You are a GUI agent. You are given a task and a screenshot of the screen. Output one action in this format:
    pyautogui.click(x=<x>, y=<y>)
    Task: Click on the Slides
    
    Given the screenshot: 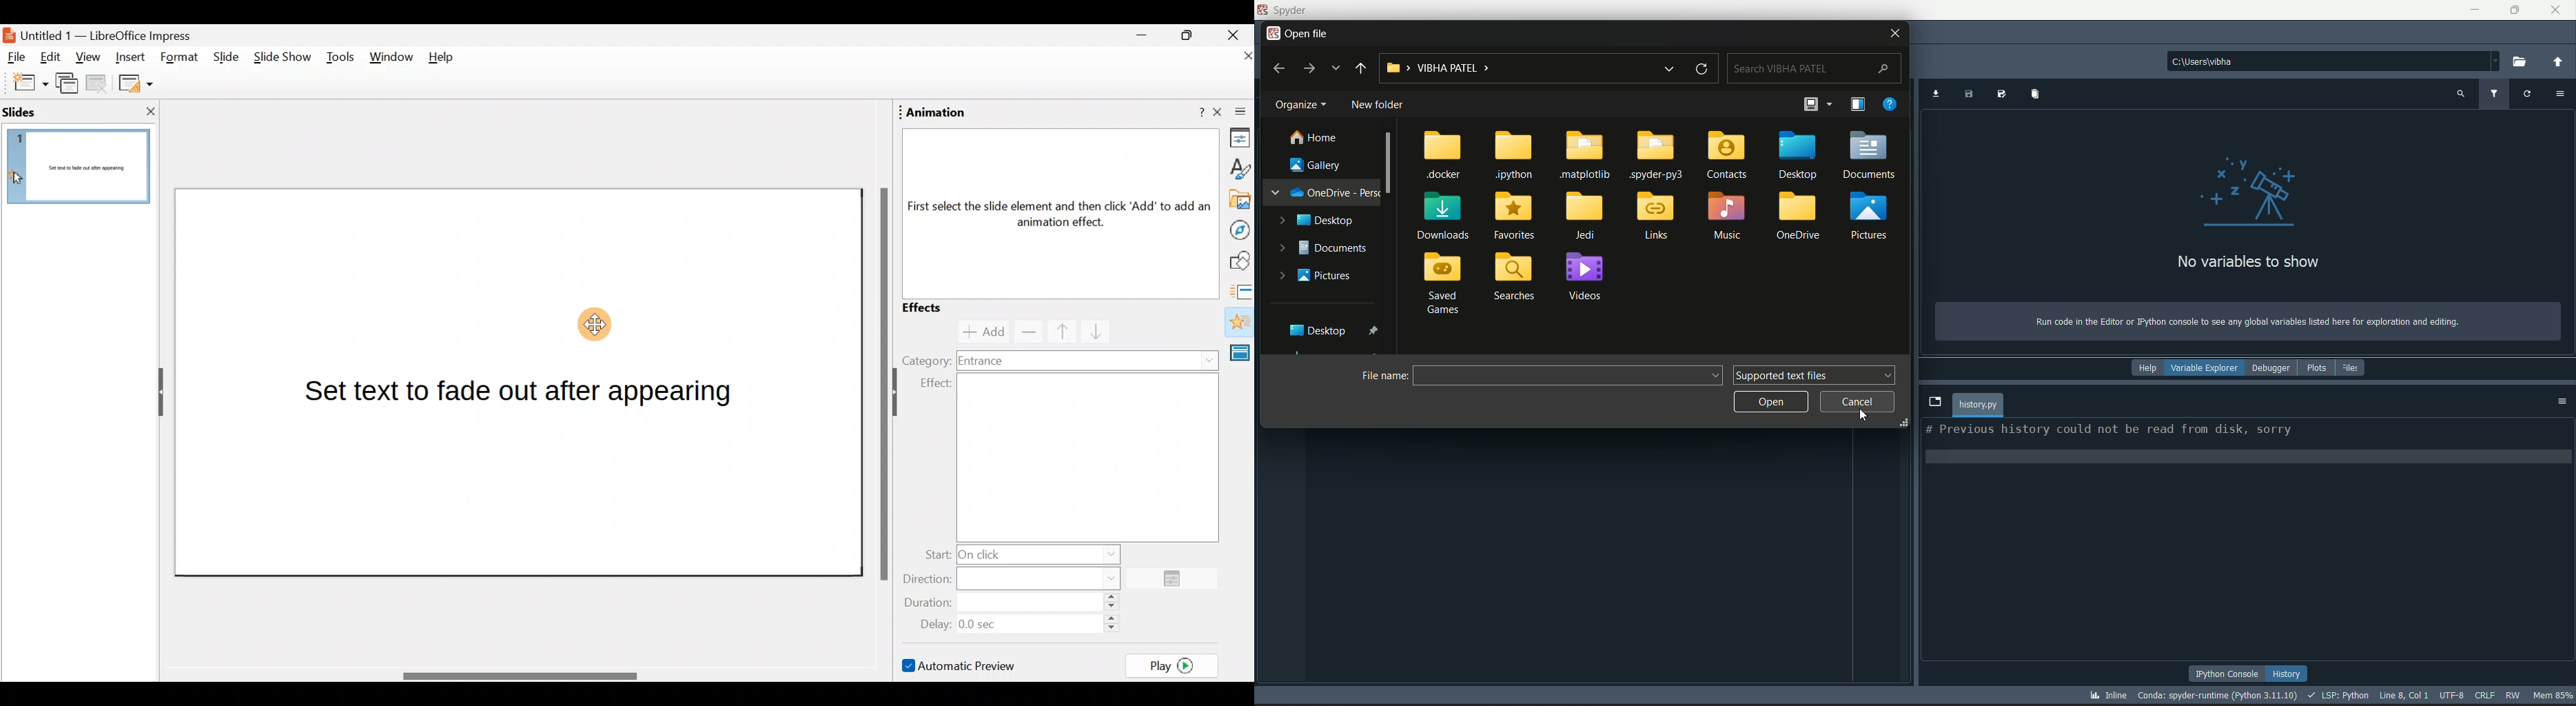 What is the action you would take?
    pyautogui.click(x=42, y=111)
    